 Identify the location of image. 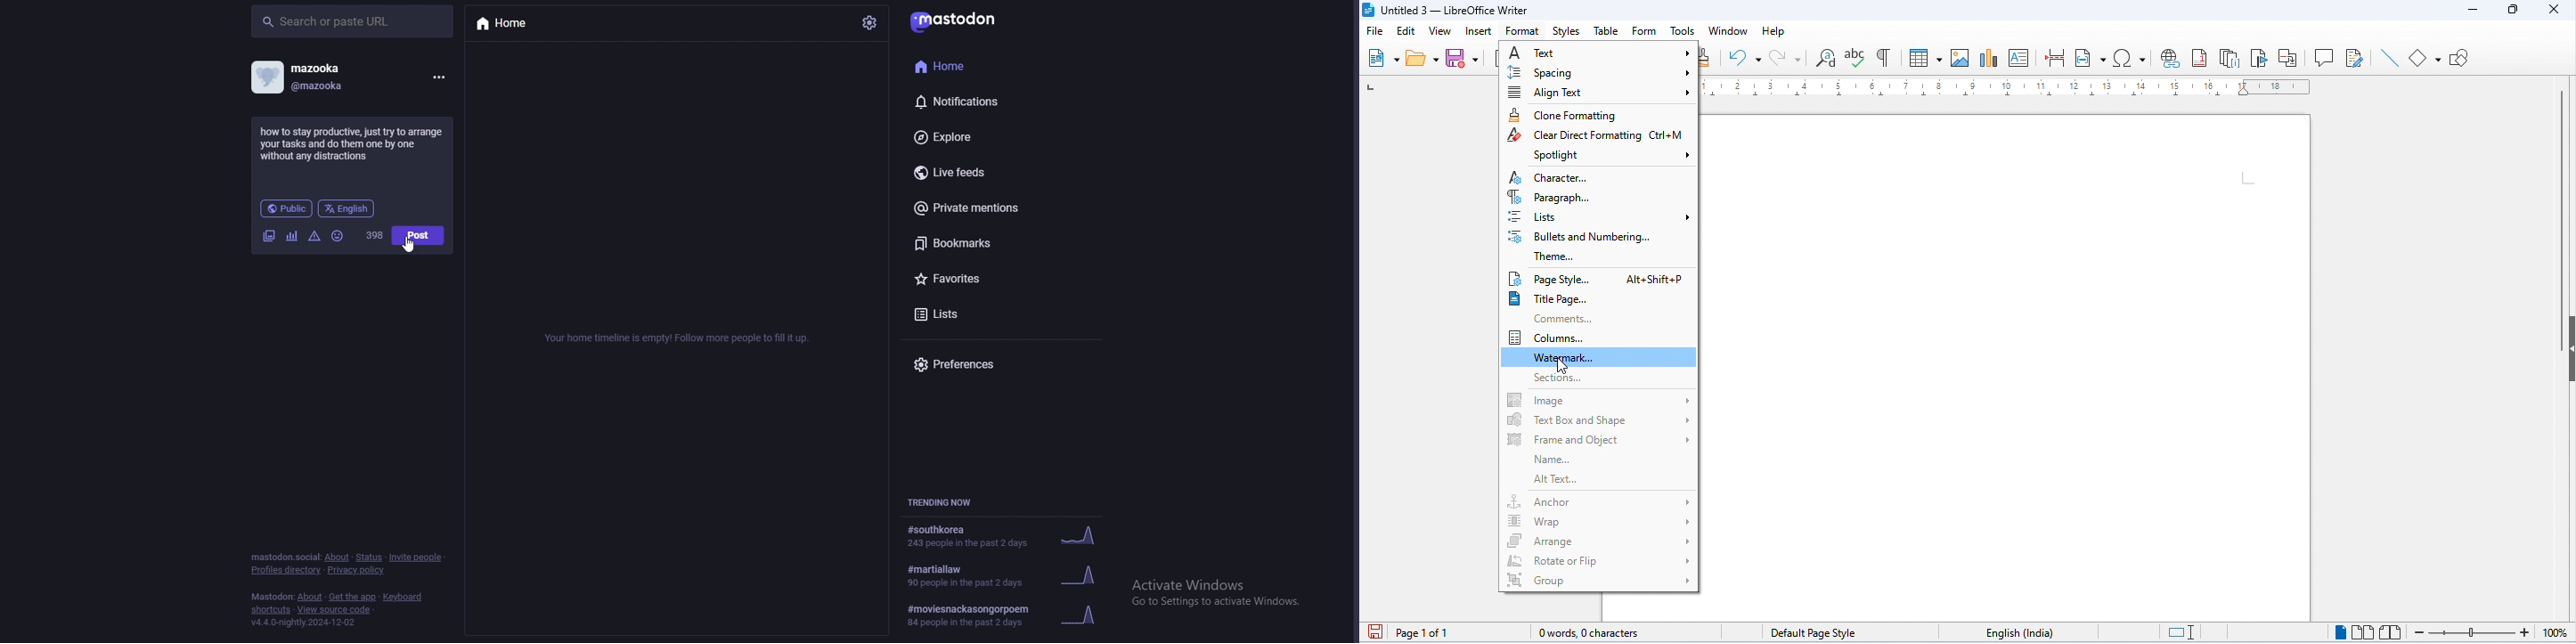
(1601, 399).